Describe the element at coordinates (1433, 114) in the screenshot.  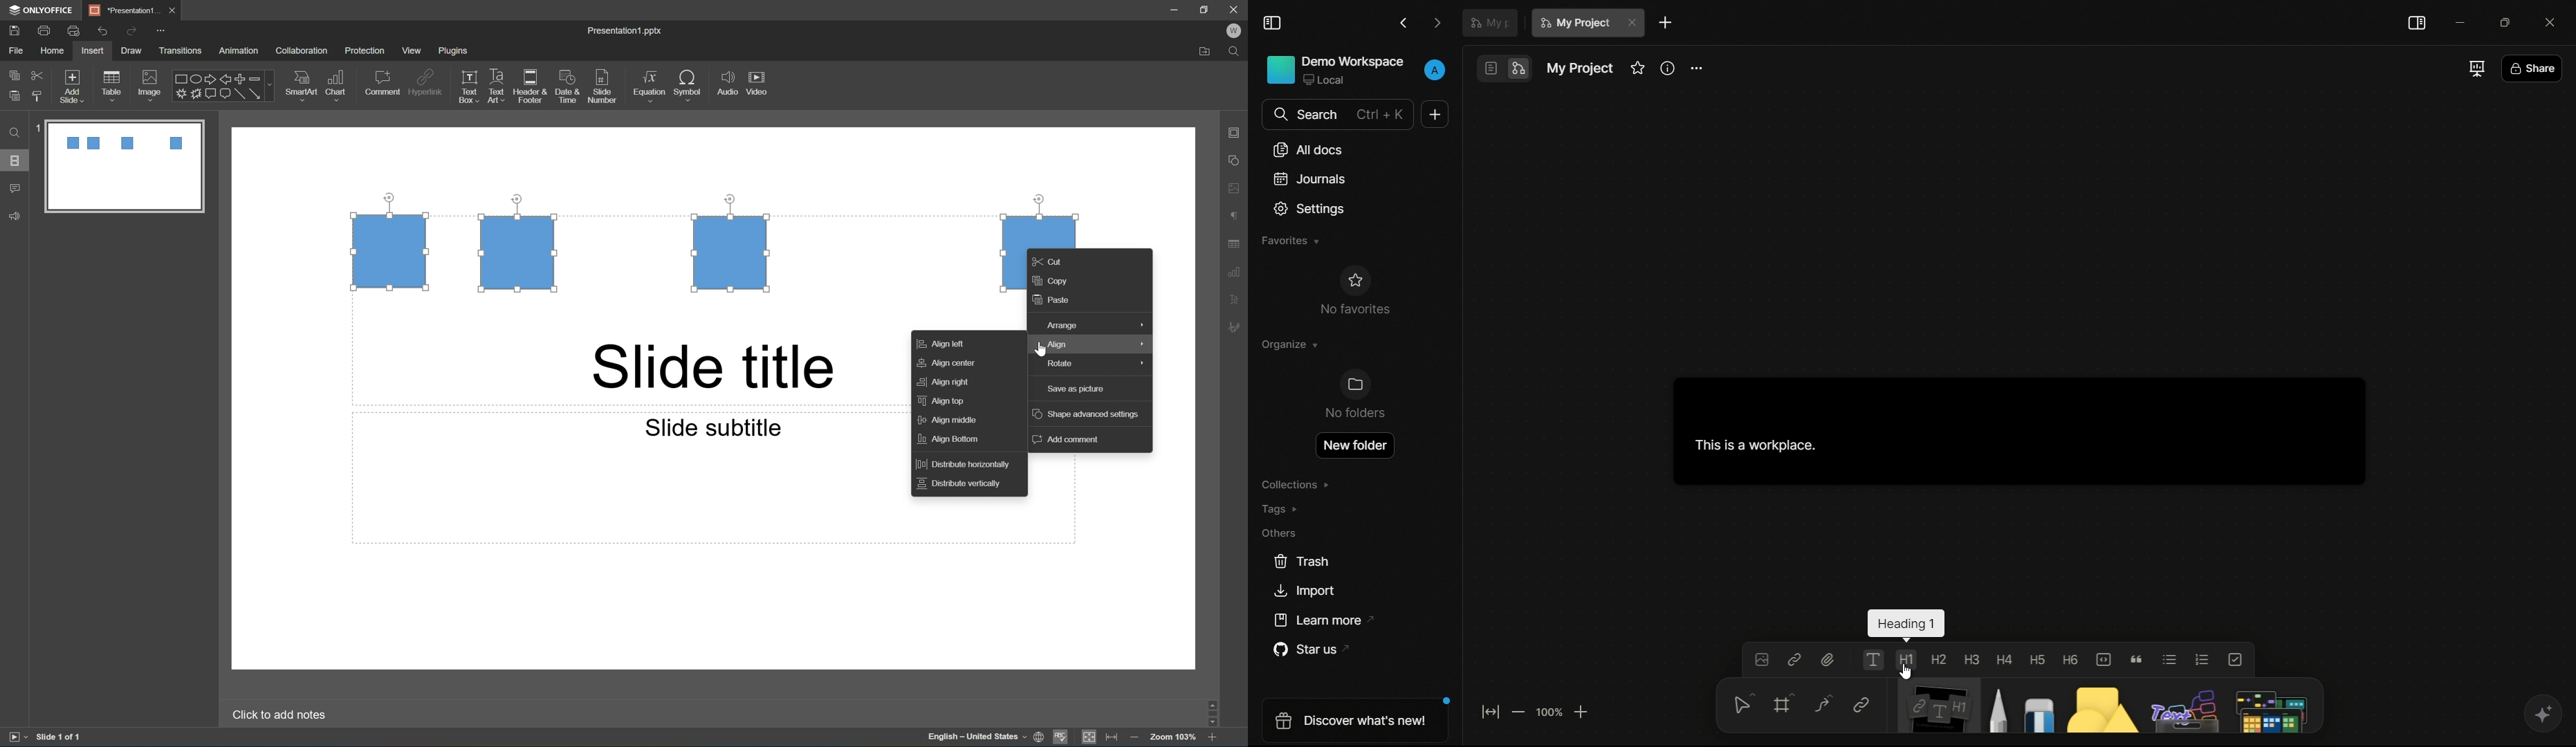
I see `new document` at that location.